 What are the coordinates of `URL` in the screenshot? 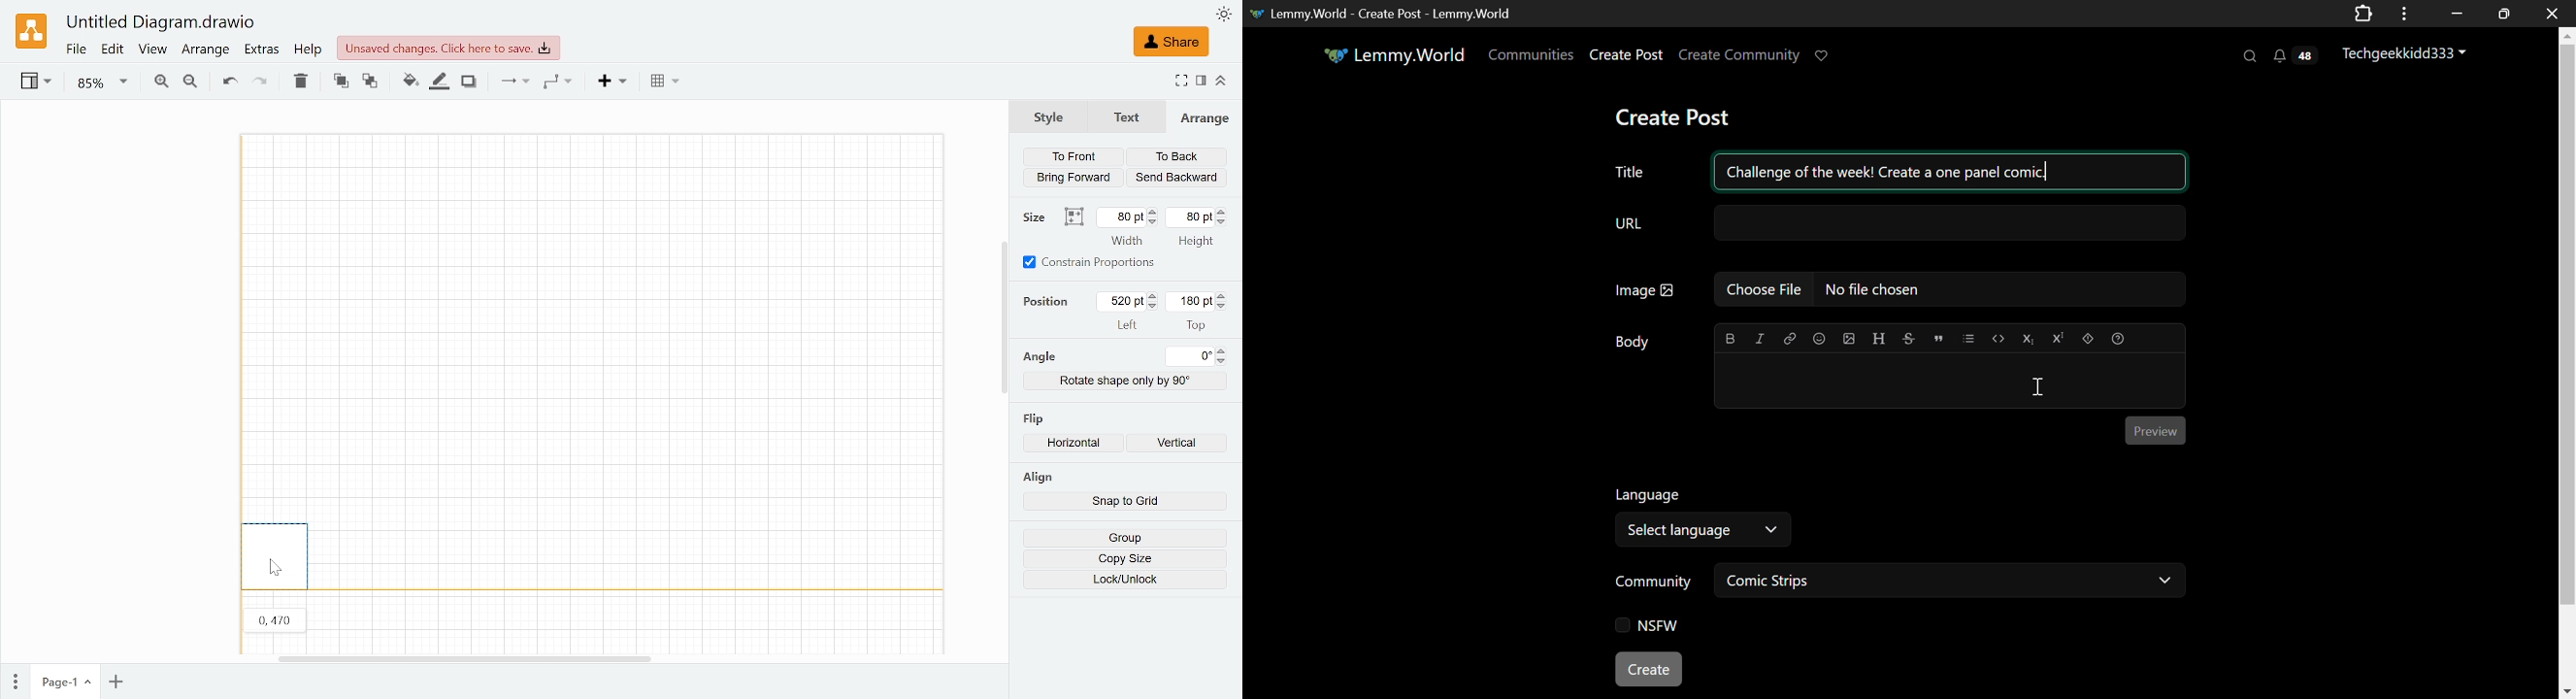 It's located at (1897, 227).